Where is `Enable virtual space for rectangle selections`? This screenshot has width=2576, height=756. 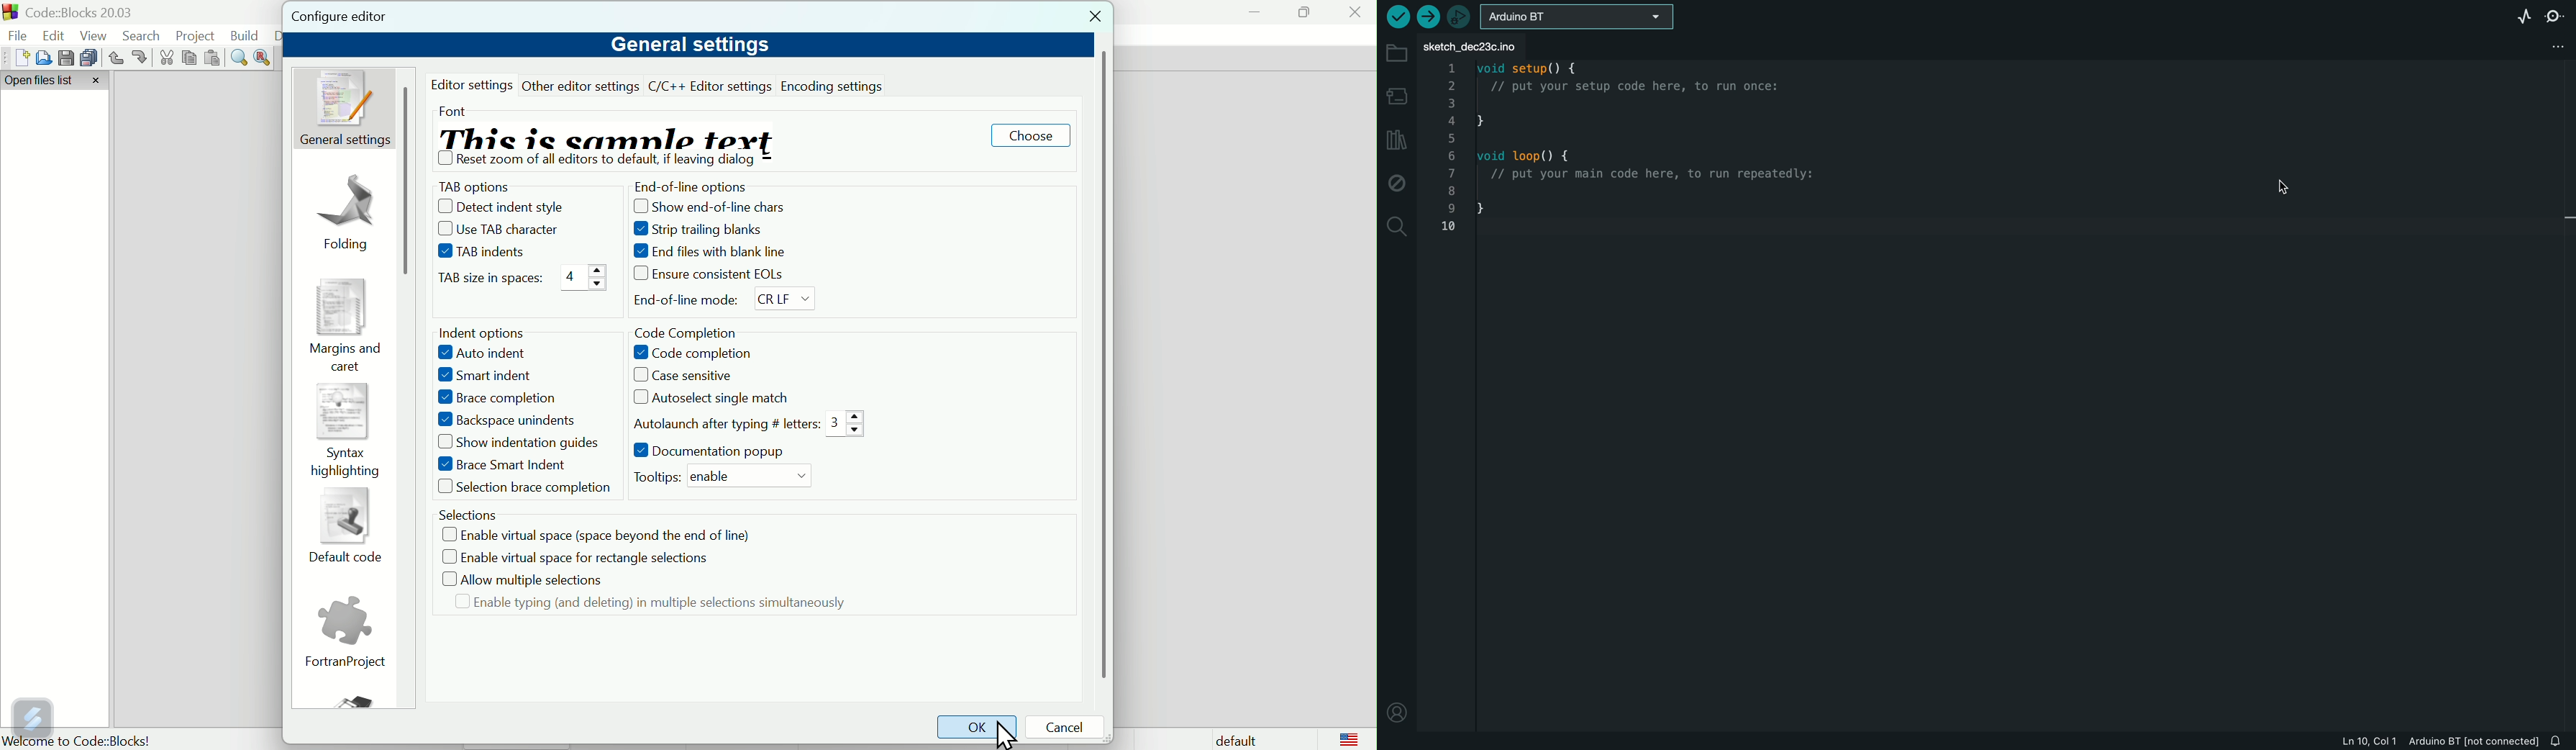 Enable virtual space for rectangle selections is located at coordinates (571, 556).